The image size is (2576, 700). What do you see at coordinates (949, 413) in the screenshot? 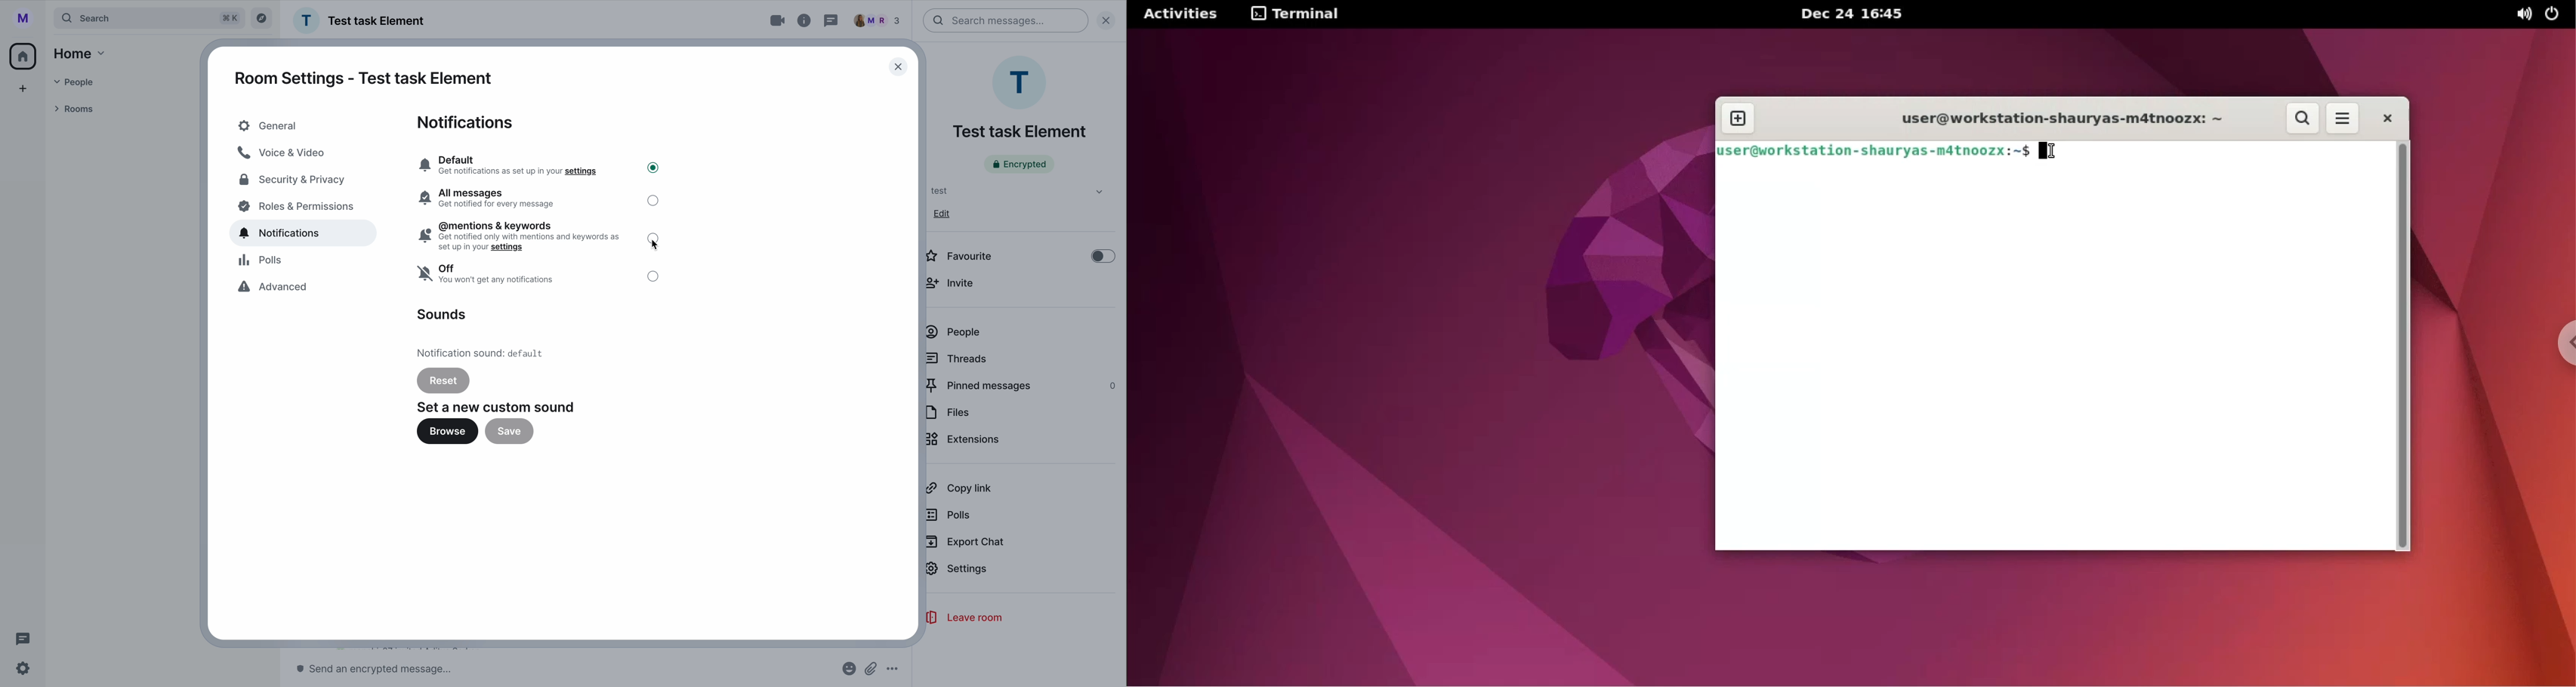
I see `files` at bounding box center [949, 413].